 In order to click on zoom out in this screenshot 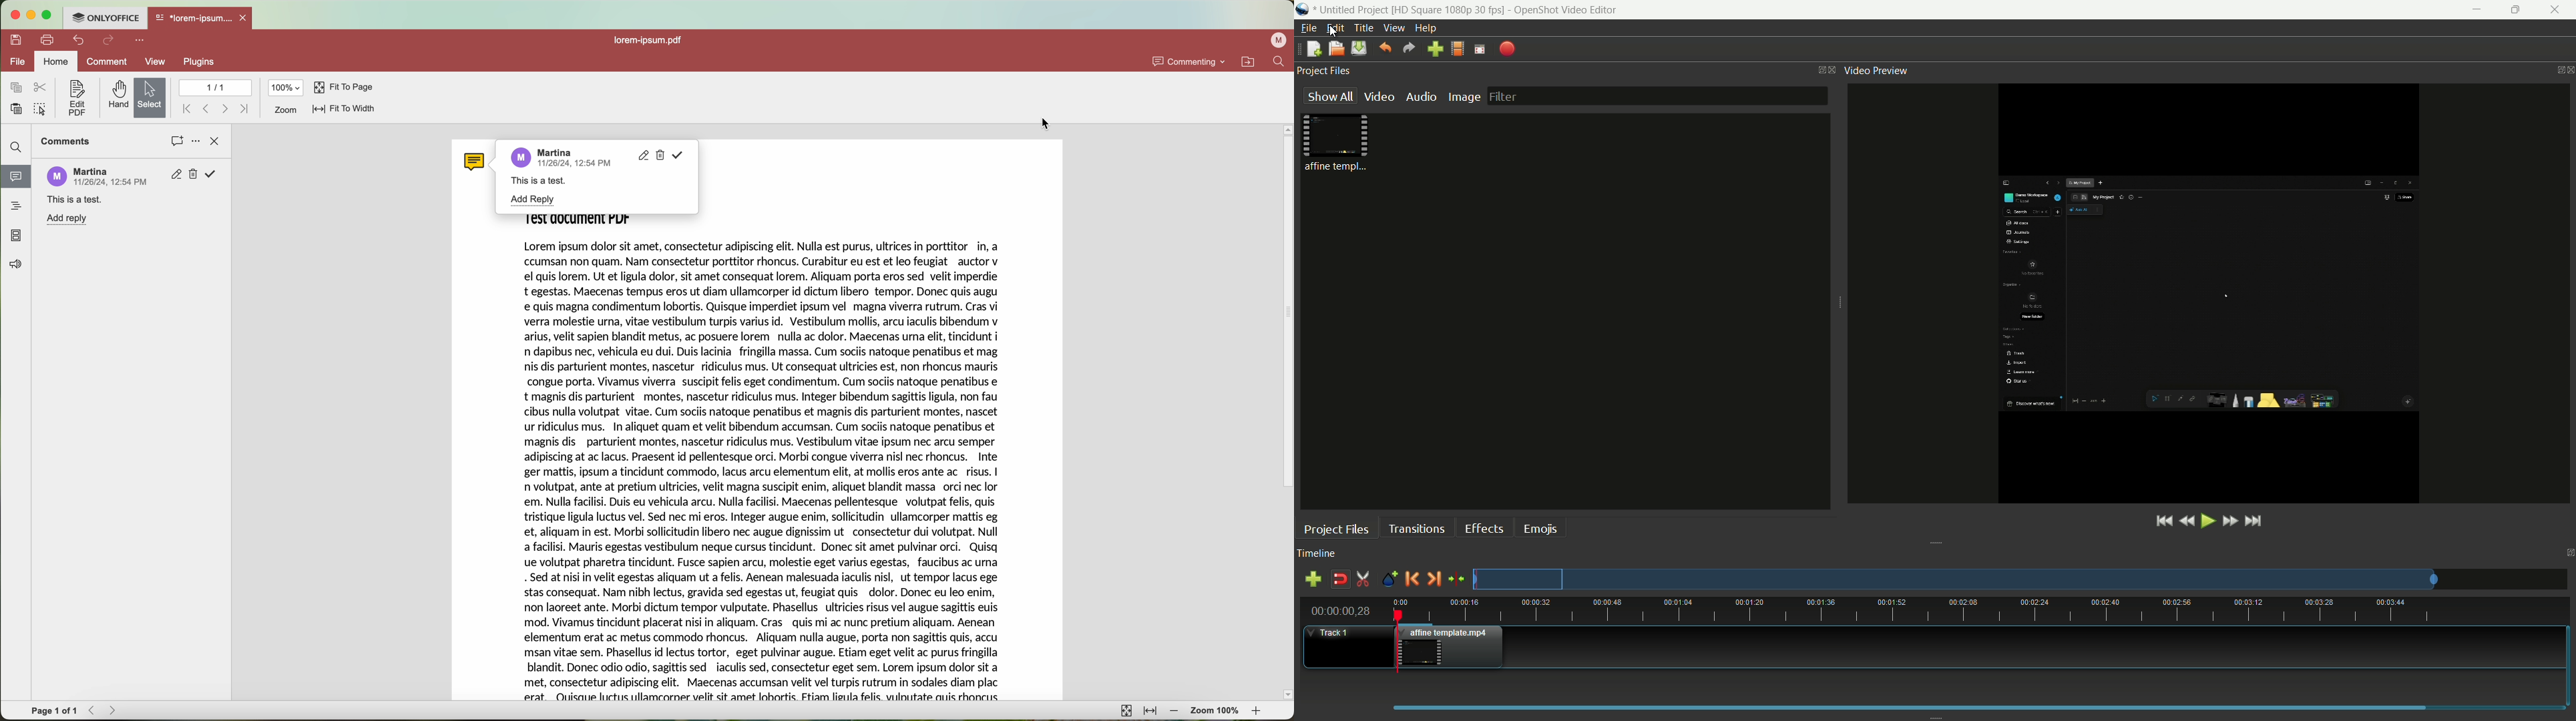, I will do `click(1175, 712)`.